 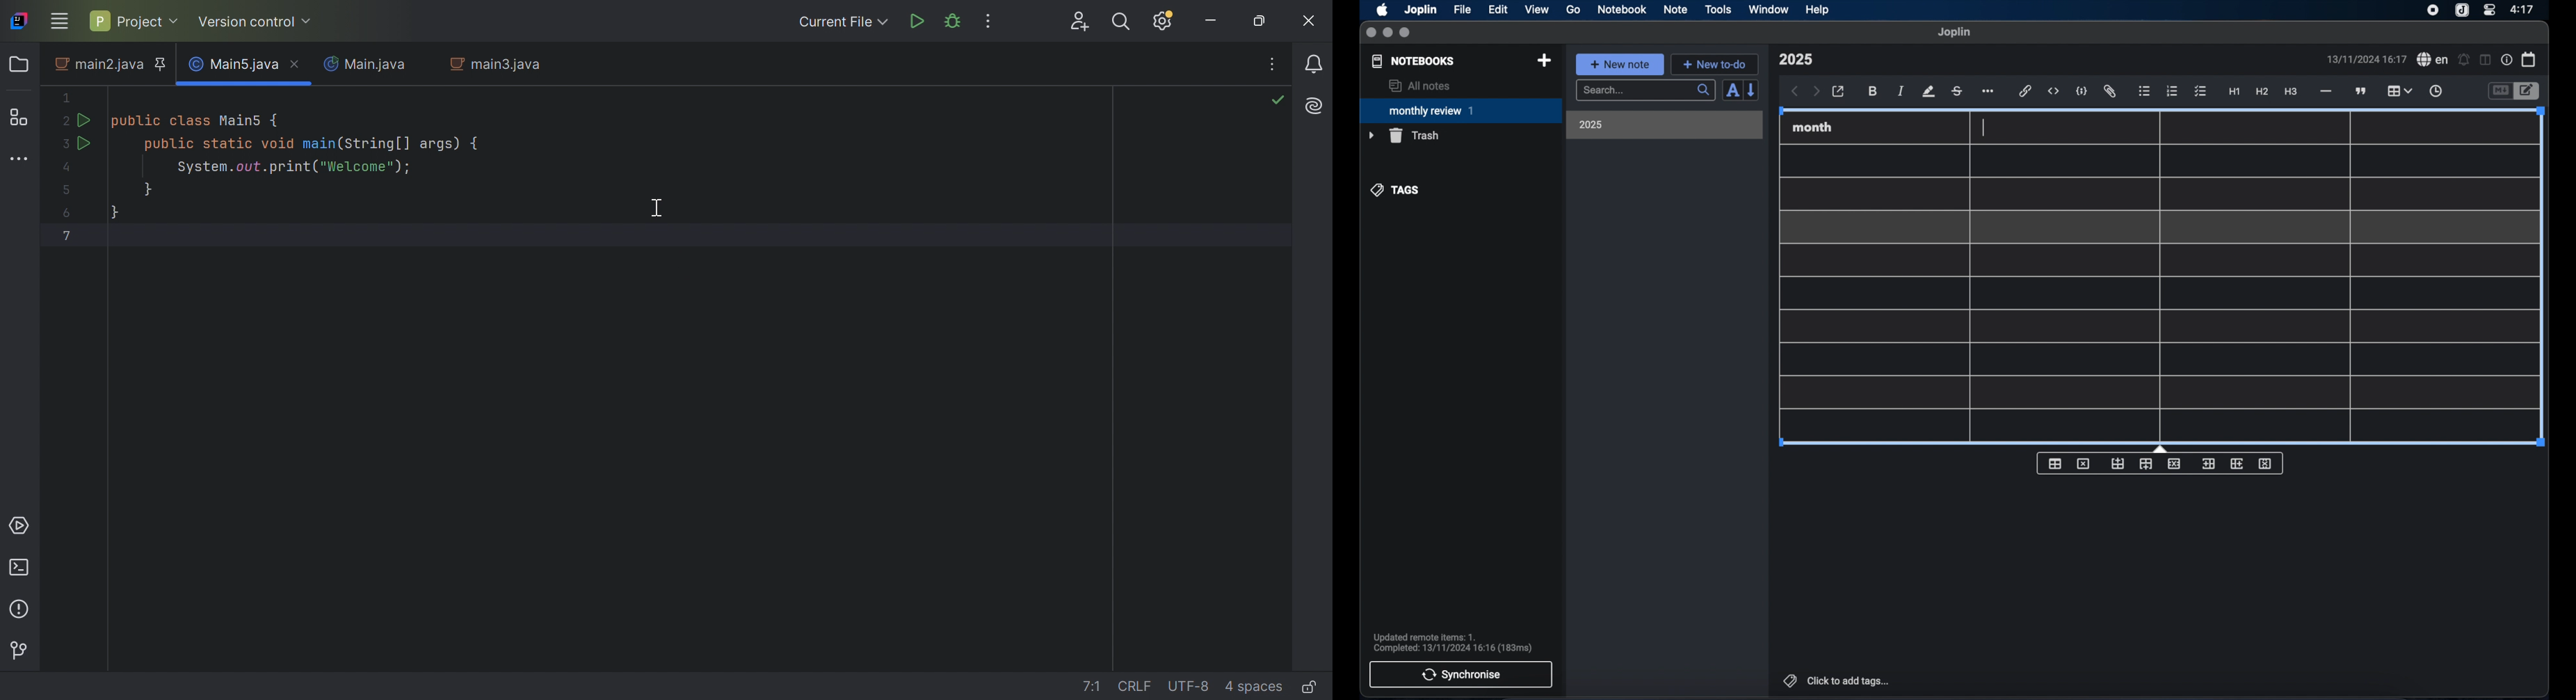 I want to click on apple icon, so click(x=1381, y=10).